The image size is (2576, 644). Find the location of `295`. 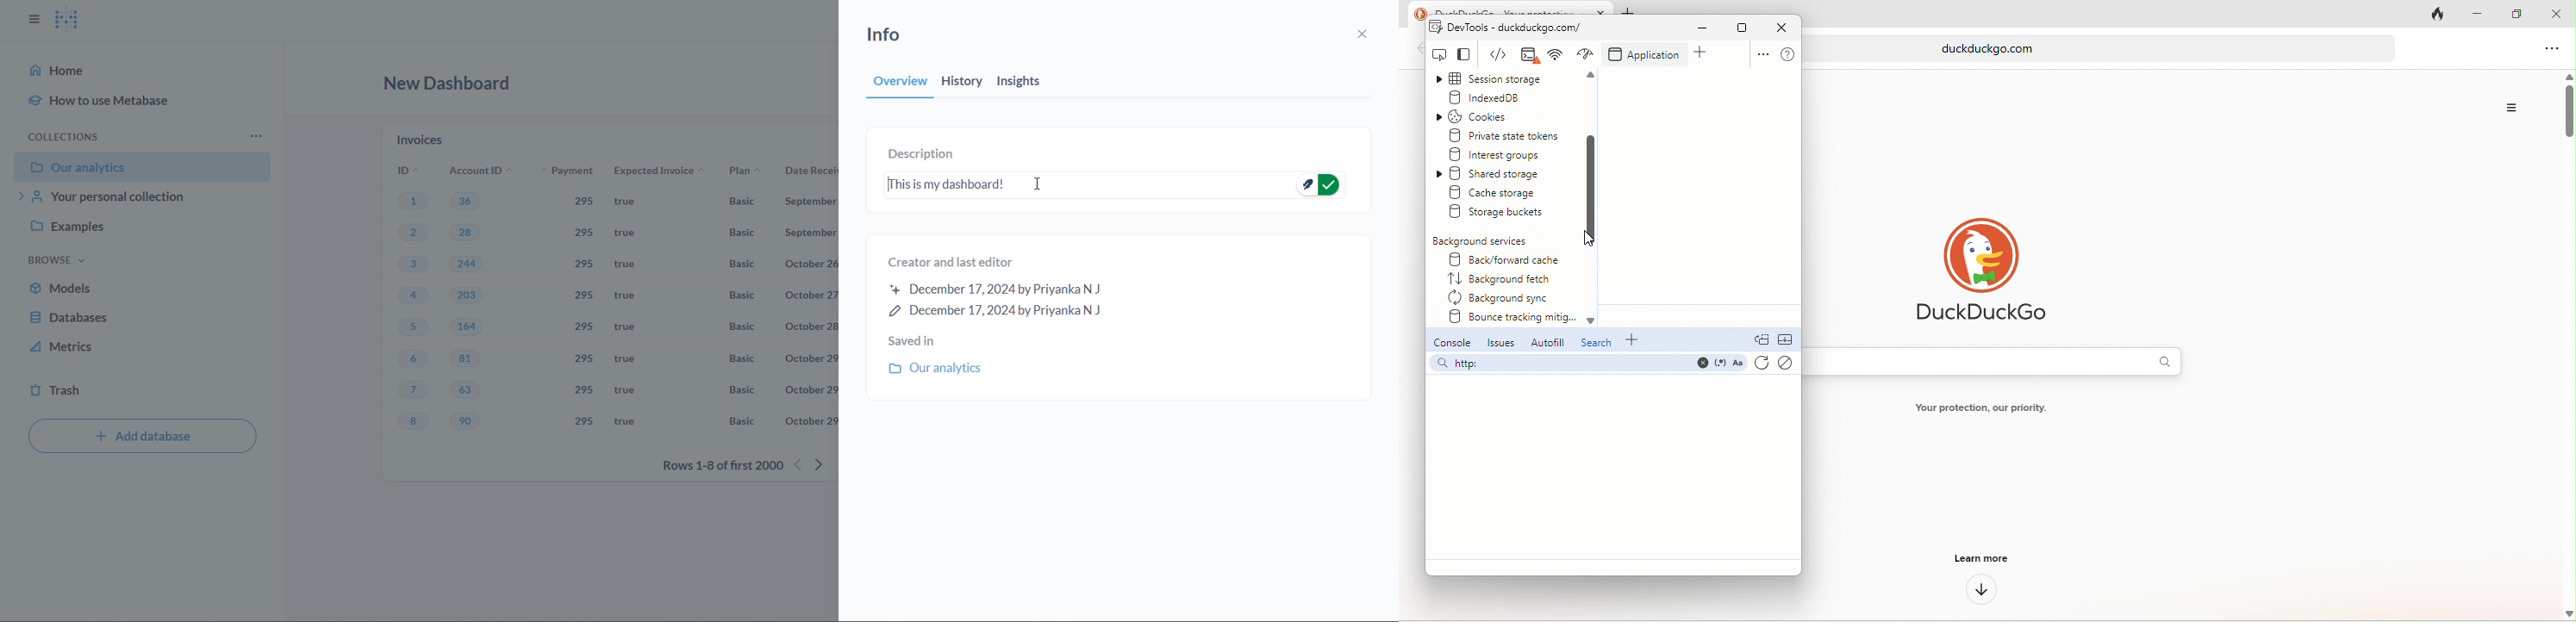

295 is located at coordinates (587, 358).